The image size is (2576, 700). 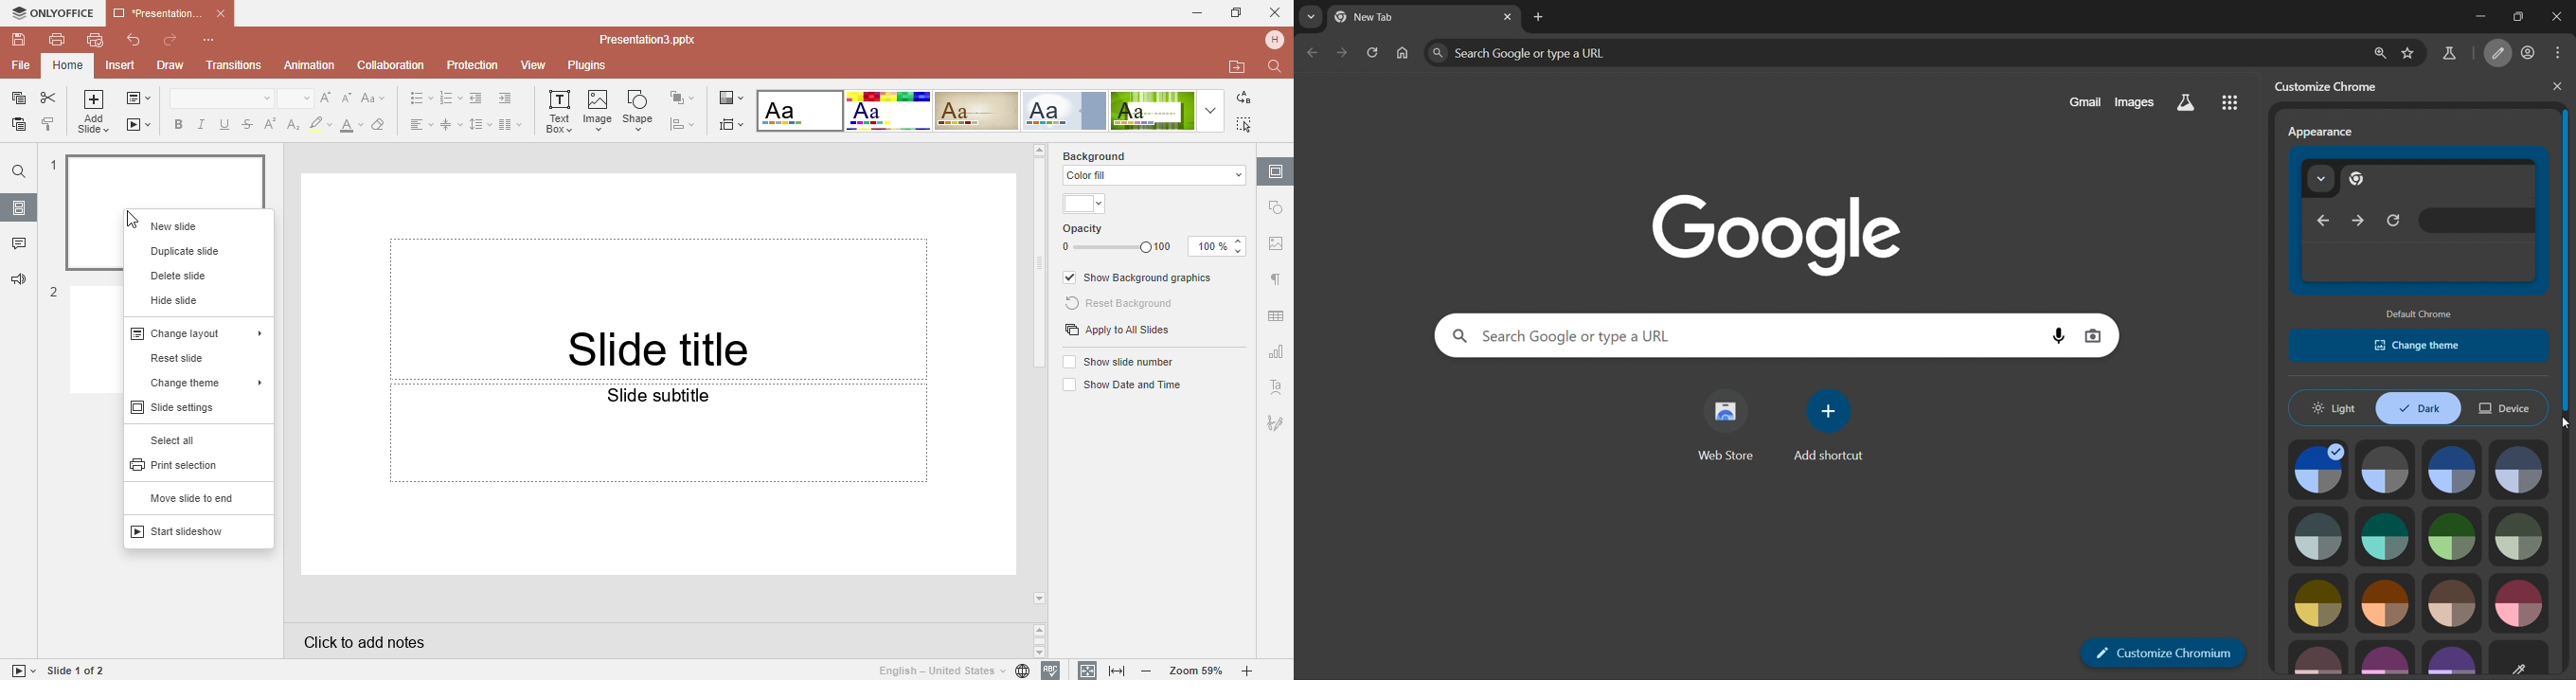 I want to click on Copy, so click(x=15, y=98).